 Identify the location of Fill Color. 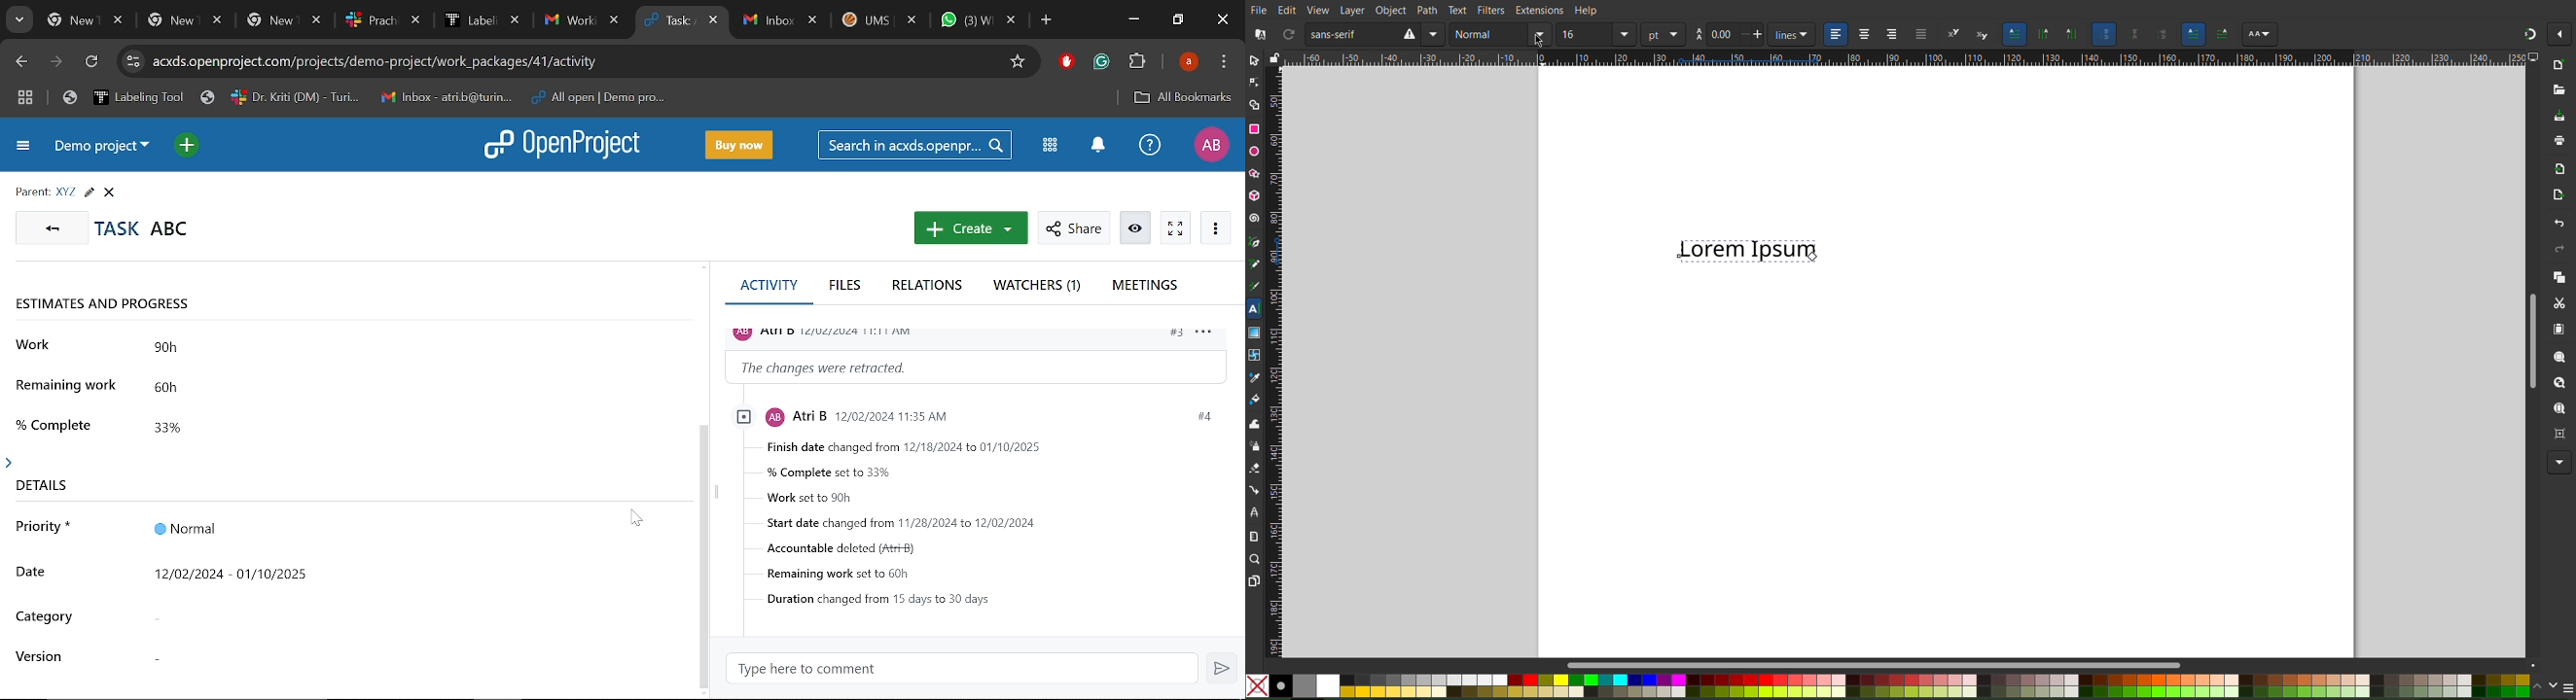
(1255, 399).